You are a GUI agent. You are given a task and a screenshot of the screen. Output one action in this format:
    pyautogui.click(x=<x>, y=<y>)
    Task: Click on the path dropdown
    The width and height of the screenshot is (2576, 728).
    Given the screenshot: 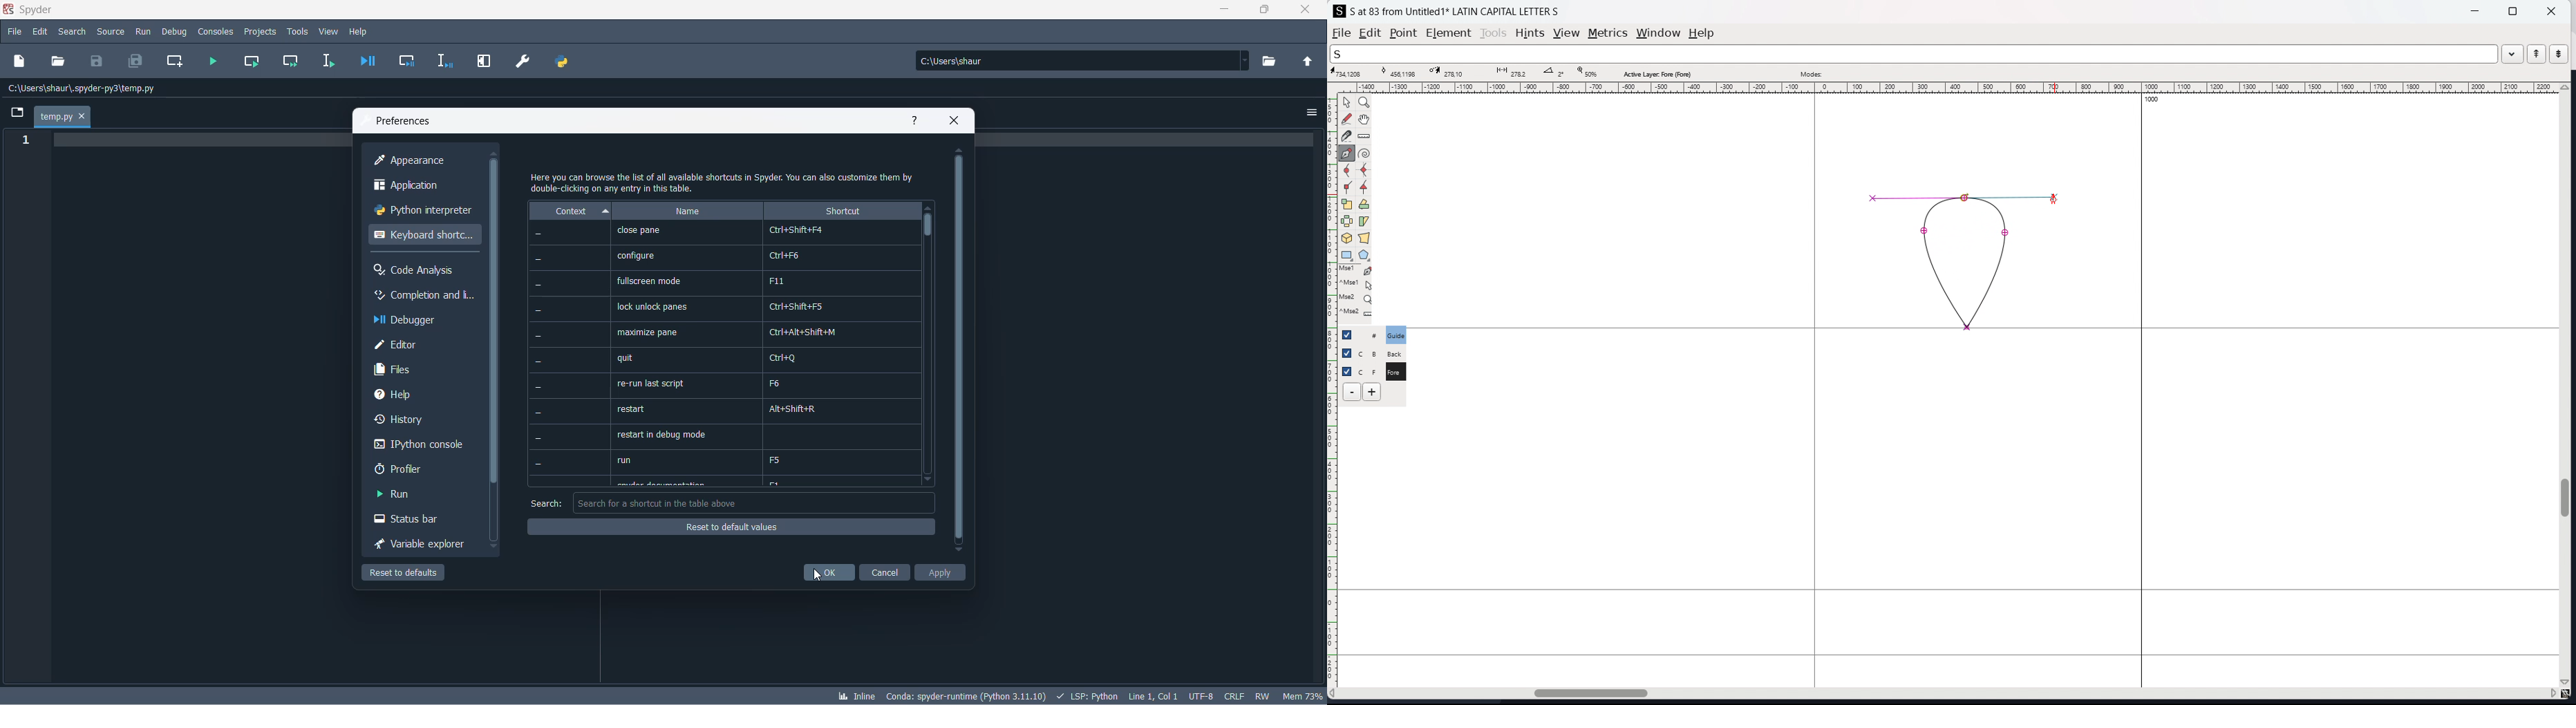 What is the action you would take?
    pyautogui.click(x=1247, y=62)
    